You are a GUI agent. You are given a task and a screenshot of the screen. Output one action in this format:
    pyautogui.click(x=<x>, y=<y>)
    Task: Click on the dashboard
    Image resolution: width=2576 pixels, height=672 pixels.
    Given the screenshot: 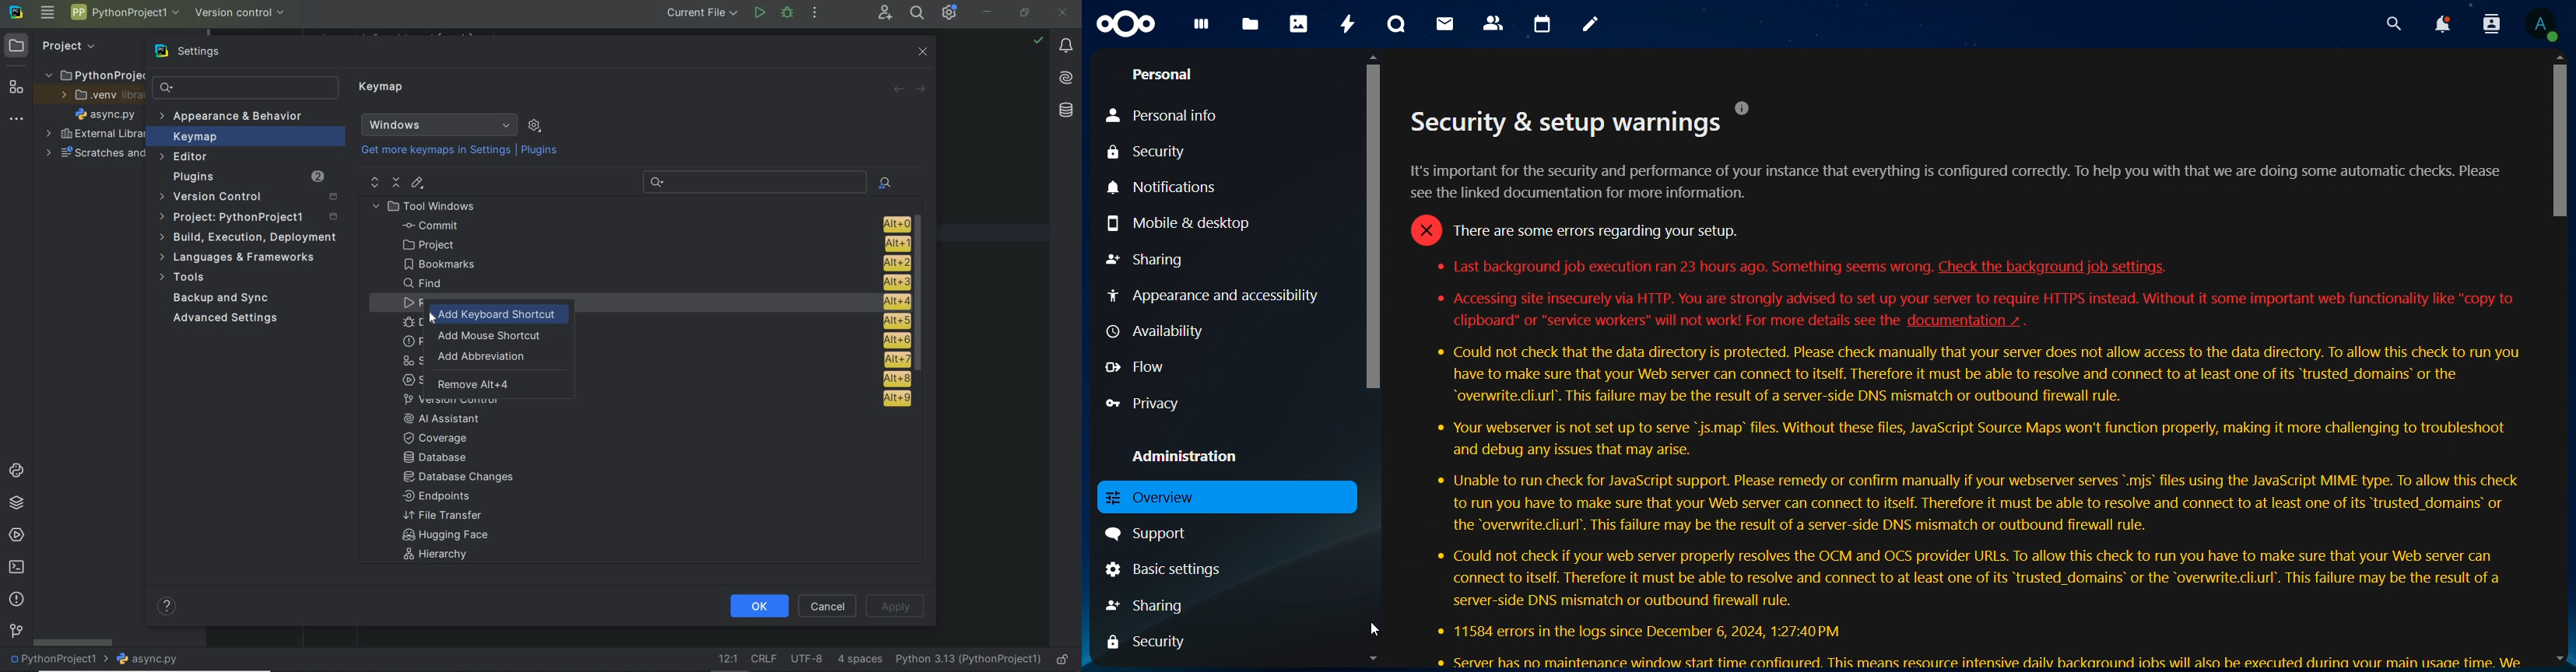 What is the action you would take?
    pyautogui.click(x=1203, y=27)
    